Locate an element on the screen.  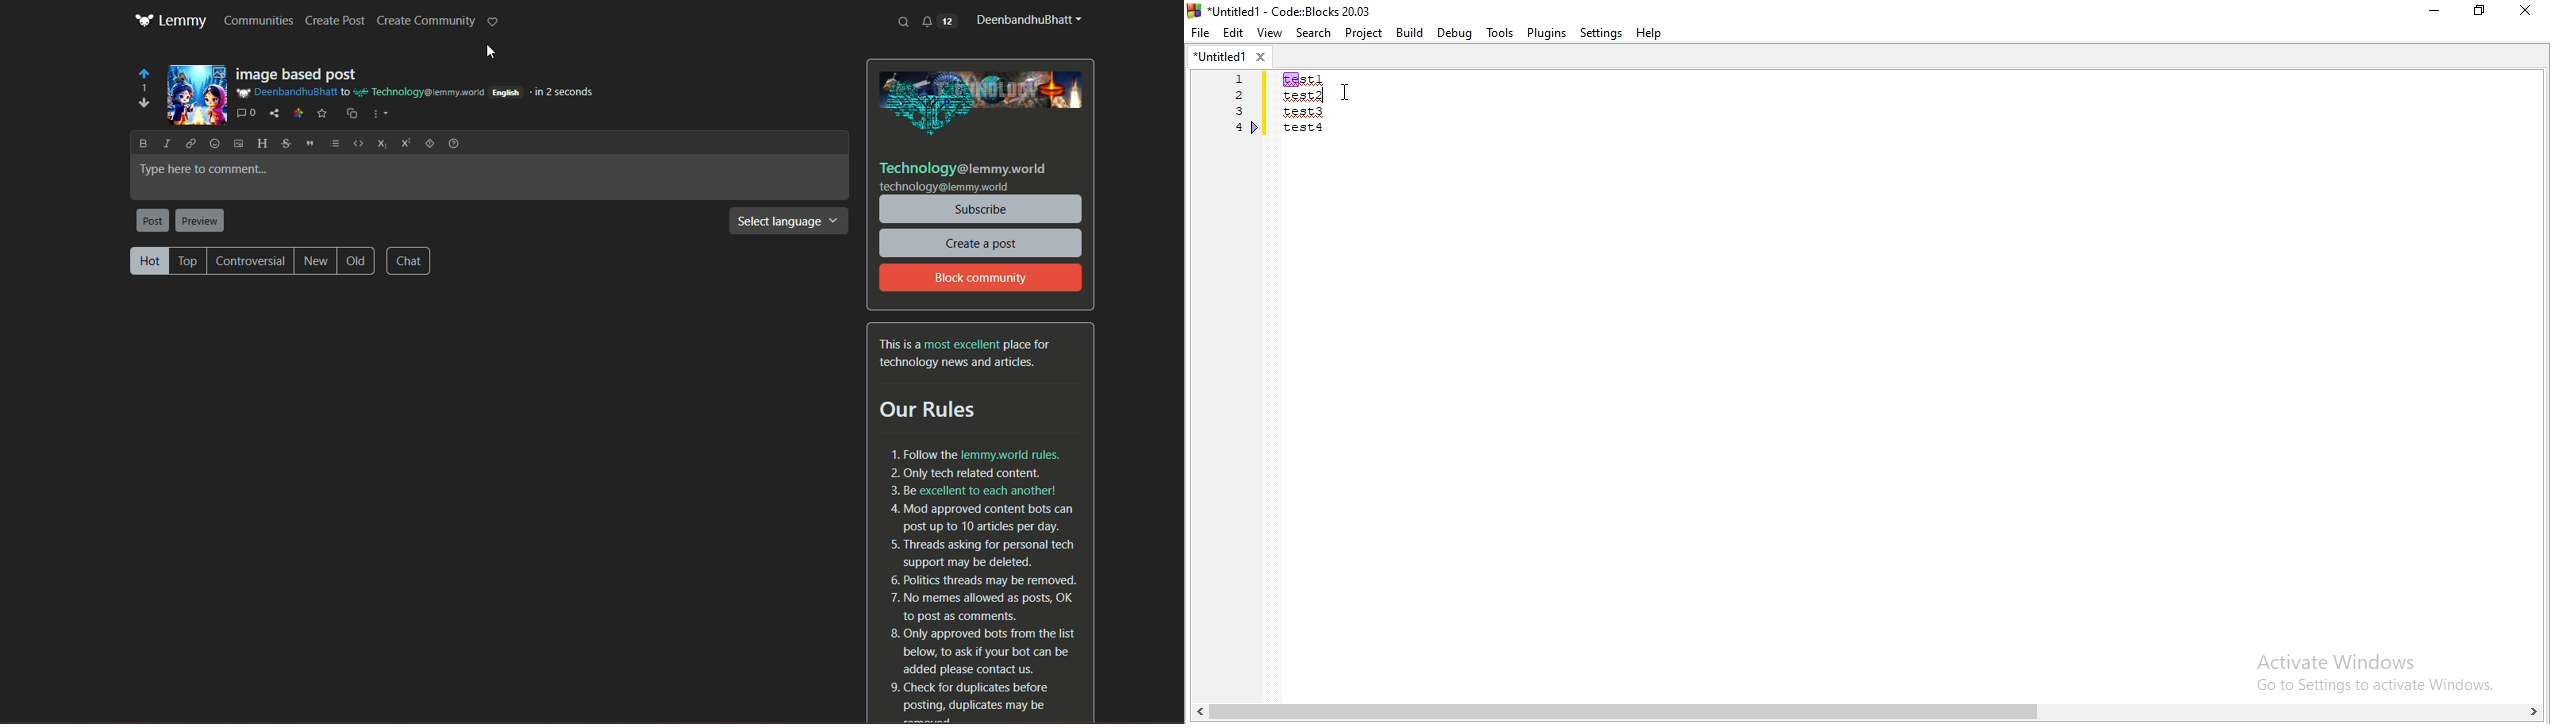
Test 1, test 2, test 3, test 4 is located at coordinates (1330, 119).